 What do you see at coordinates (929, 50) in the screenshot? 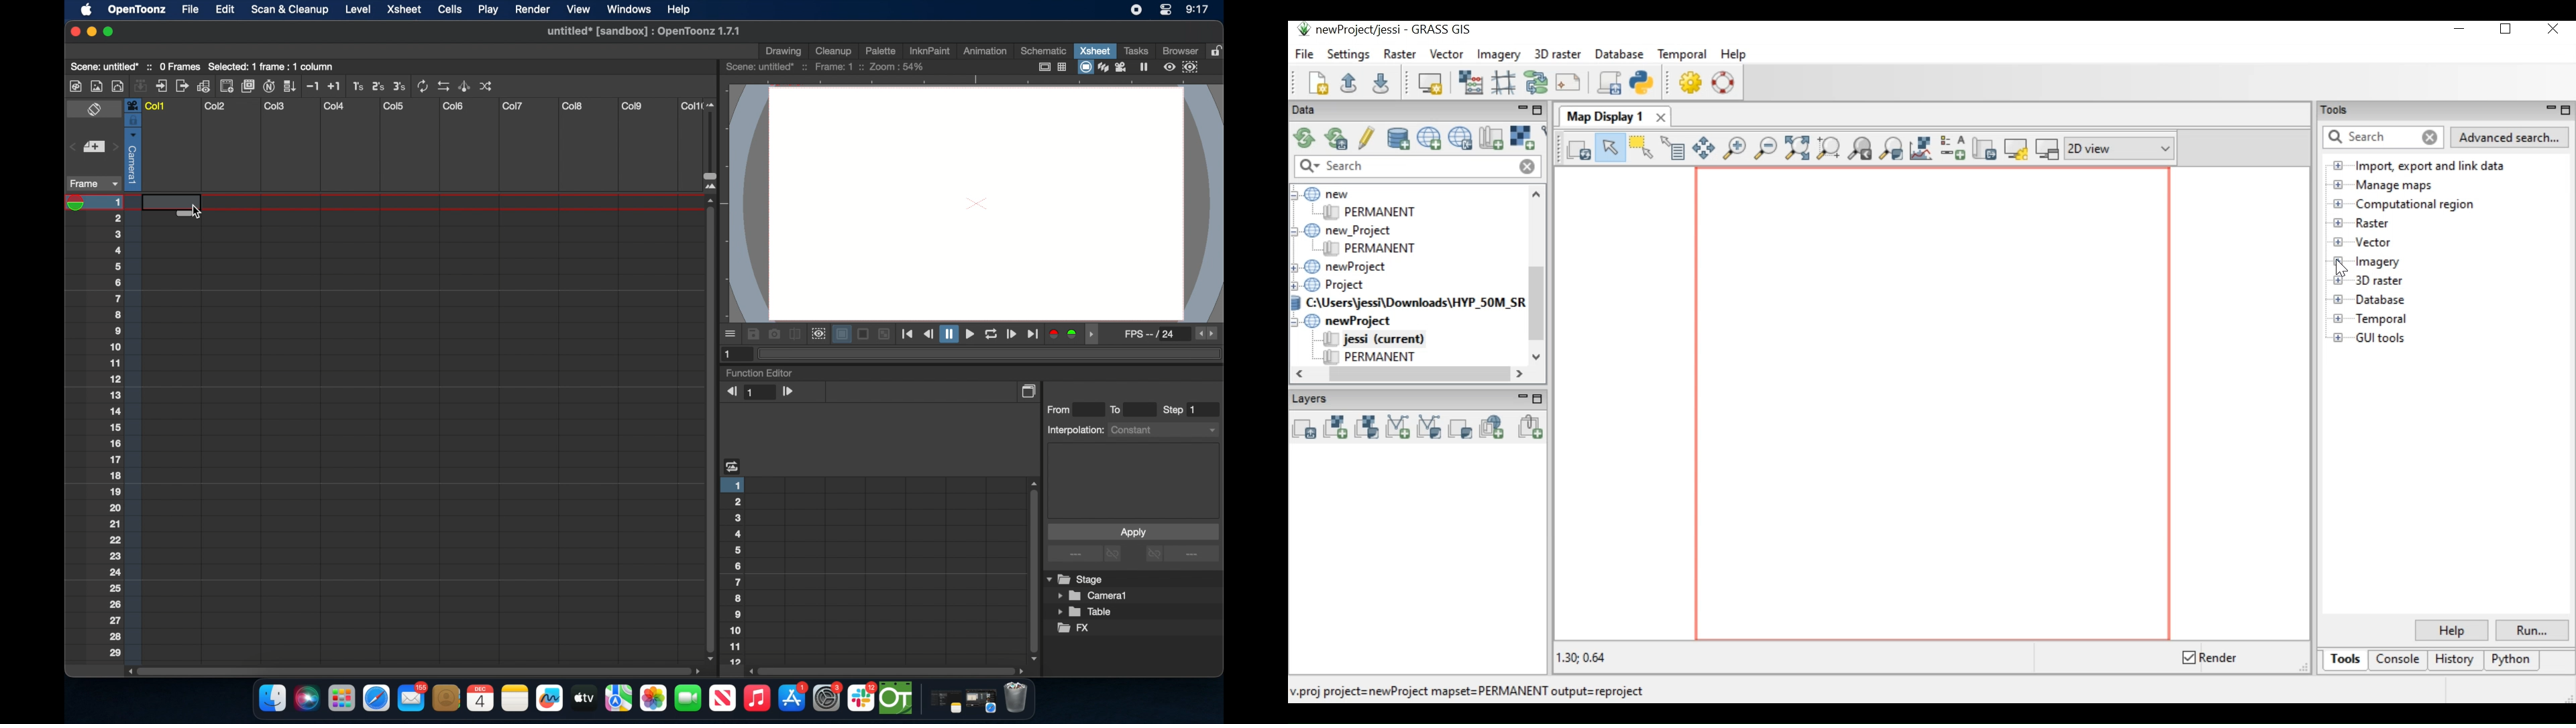
I see `inknpaint` at bounding box center [929, 50].